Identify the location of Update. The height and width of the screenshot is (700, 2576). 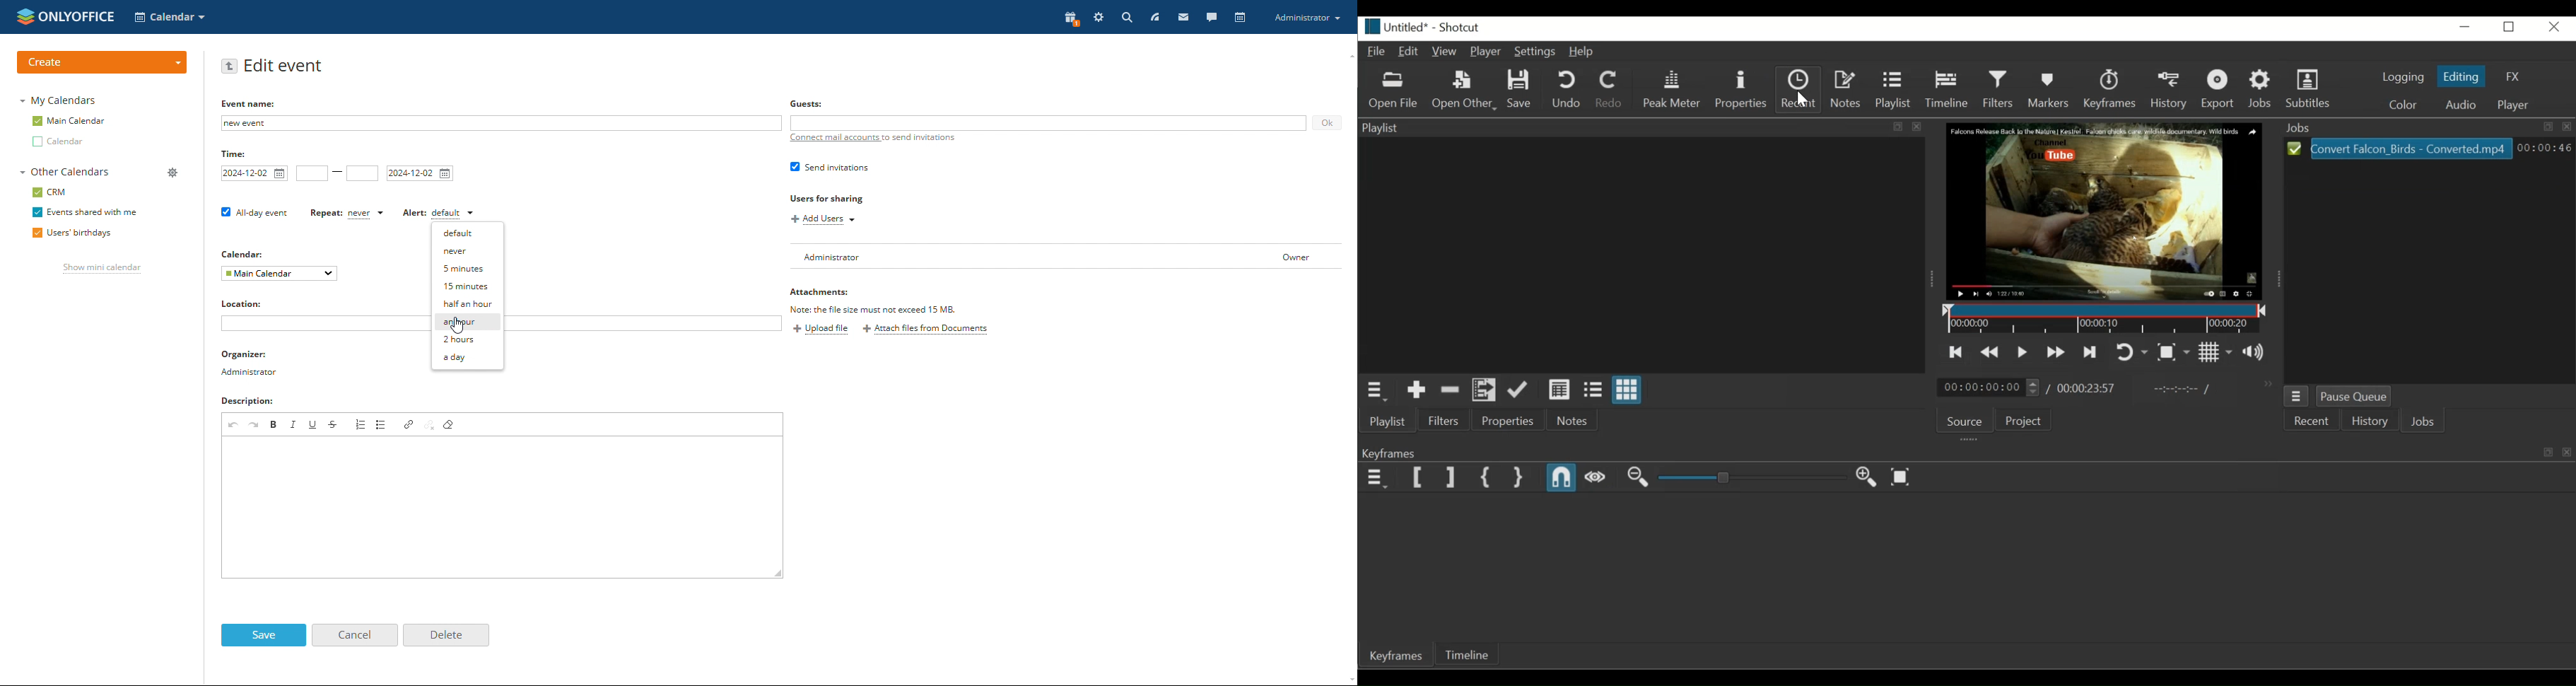
(1518, 390).